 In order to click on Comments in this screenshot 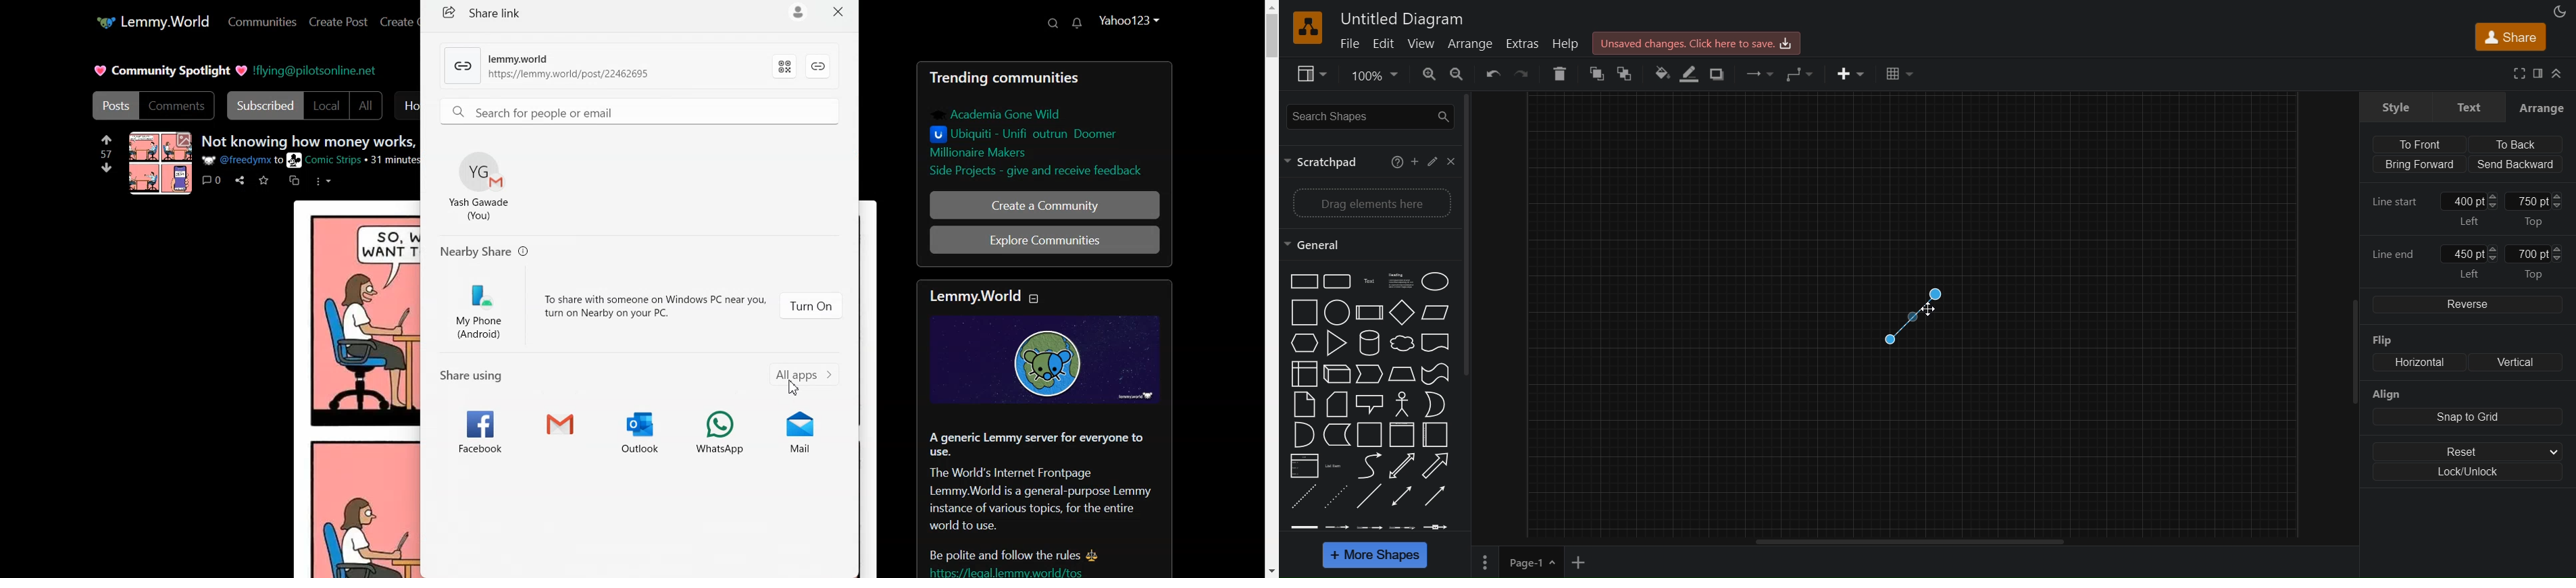, I will do `click(211, 180)`.